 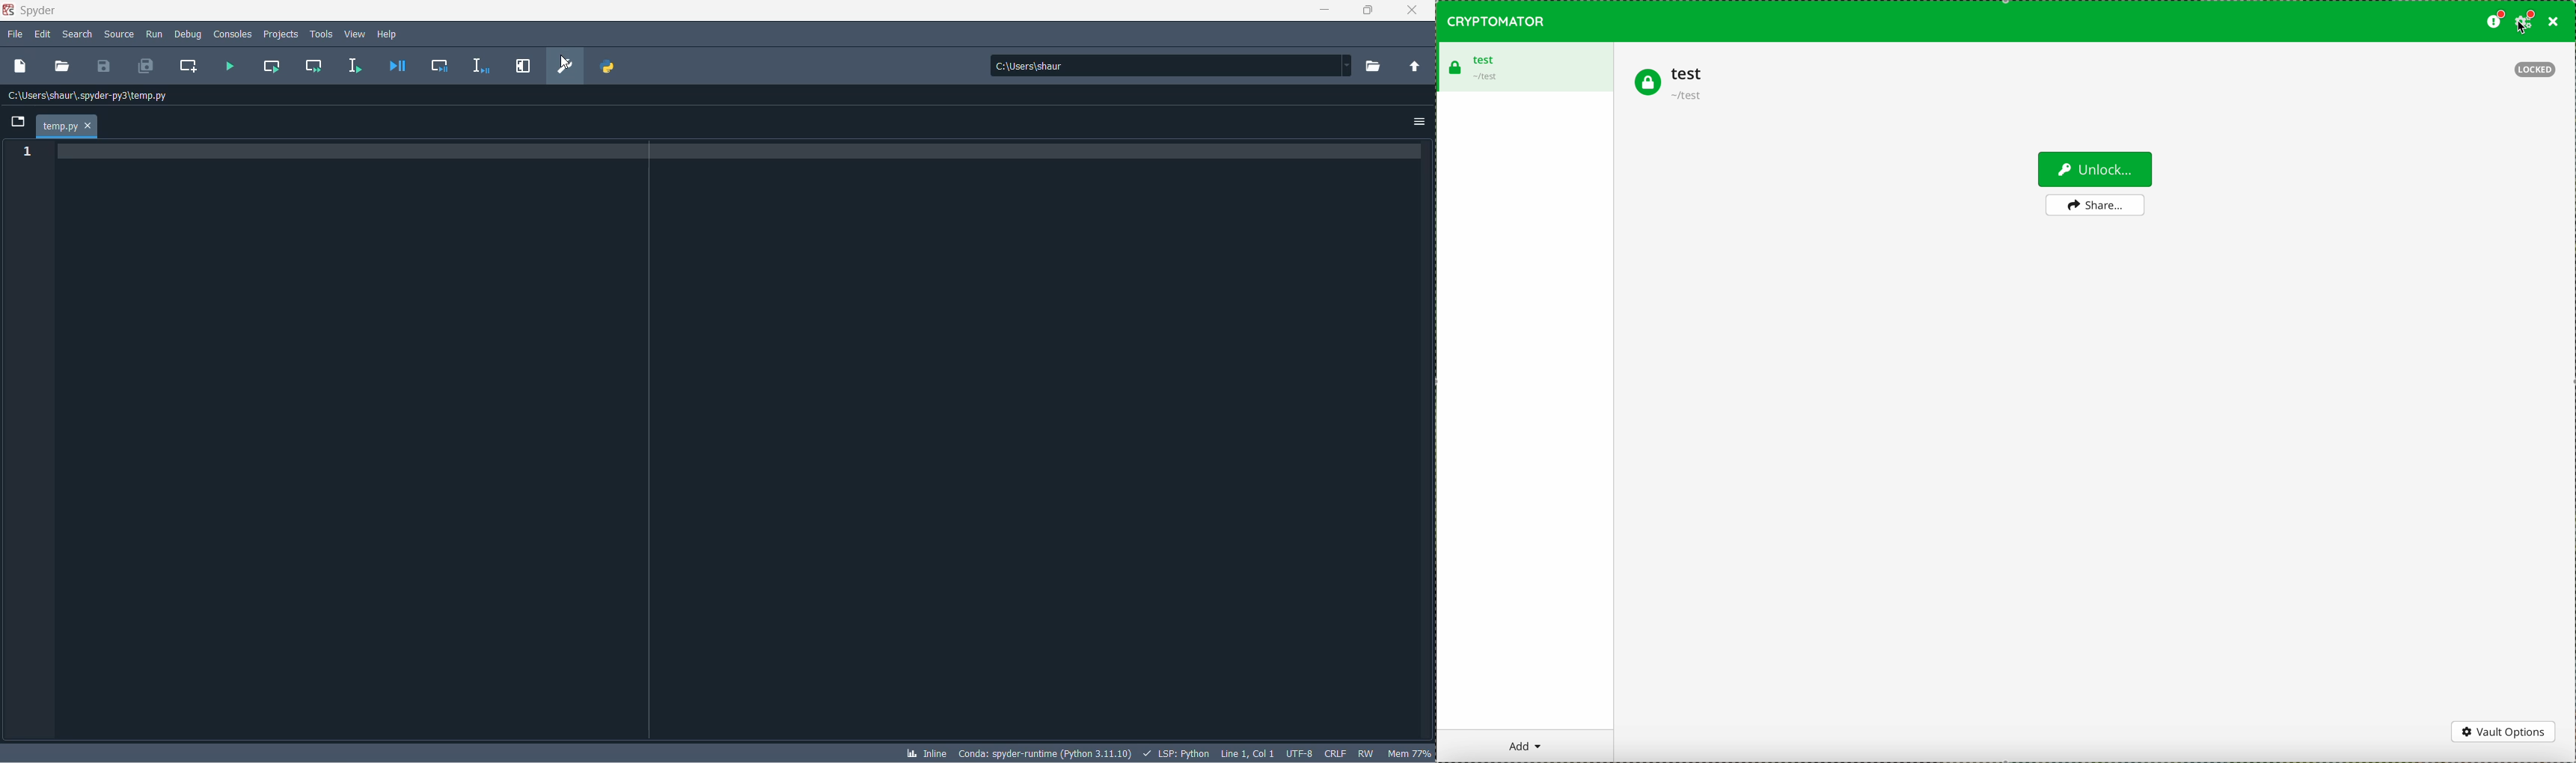 I want to click on directory, so click(x=1377, y=67).